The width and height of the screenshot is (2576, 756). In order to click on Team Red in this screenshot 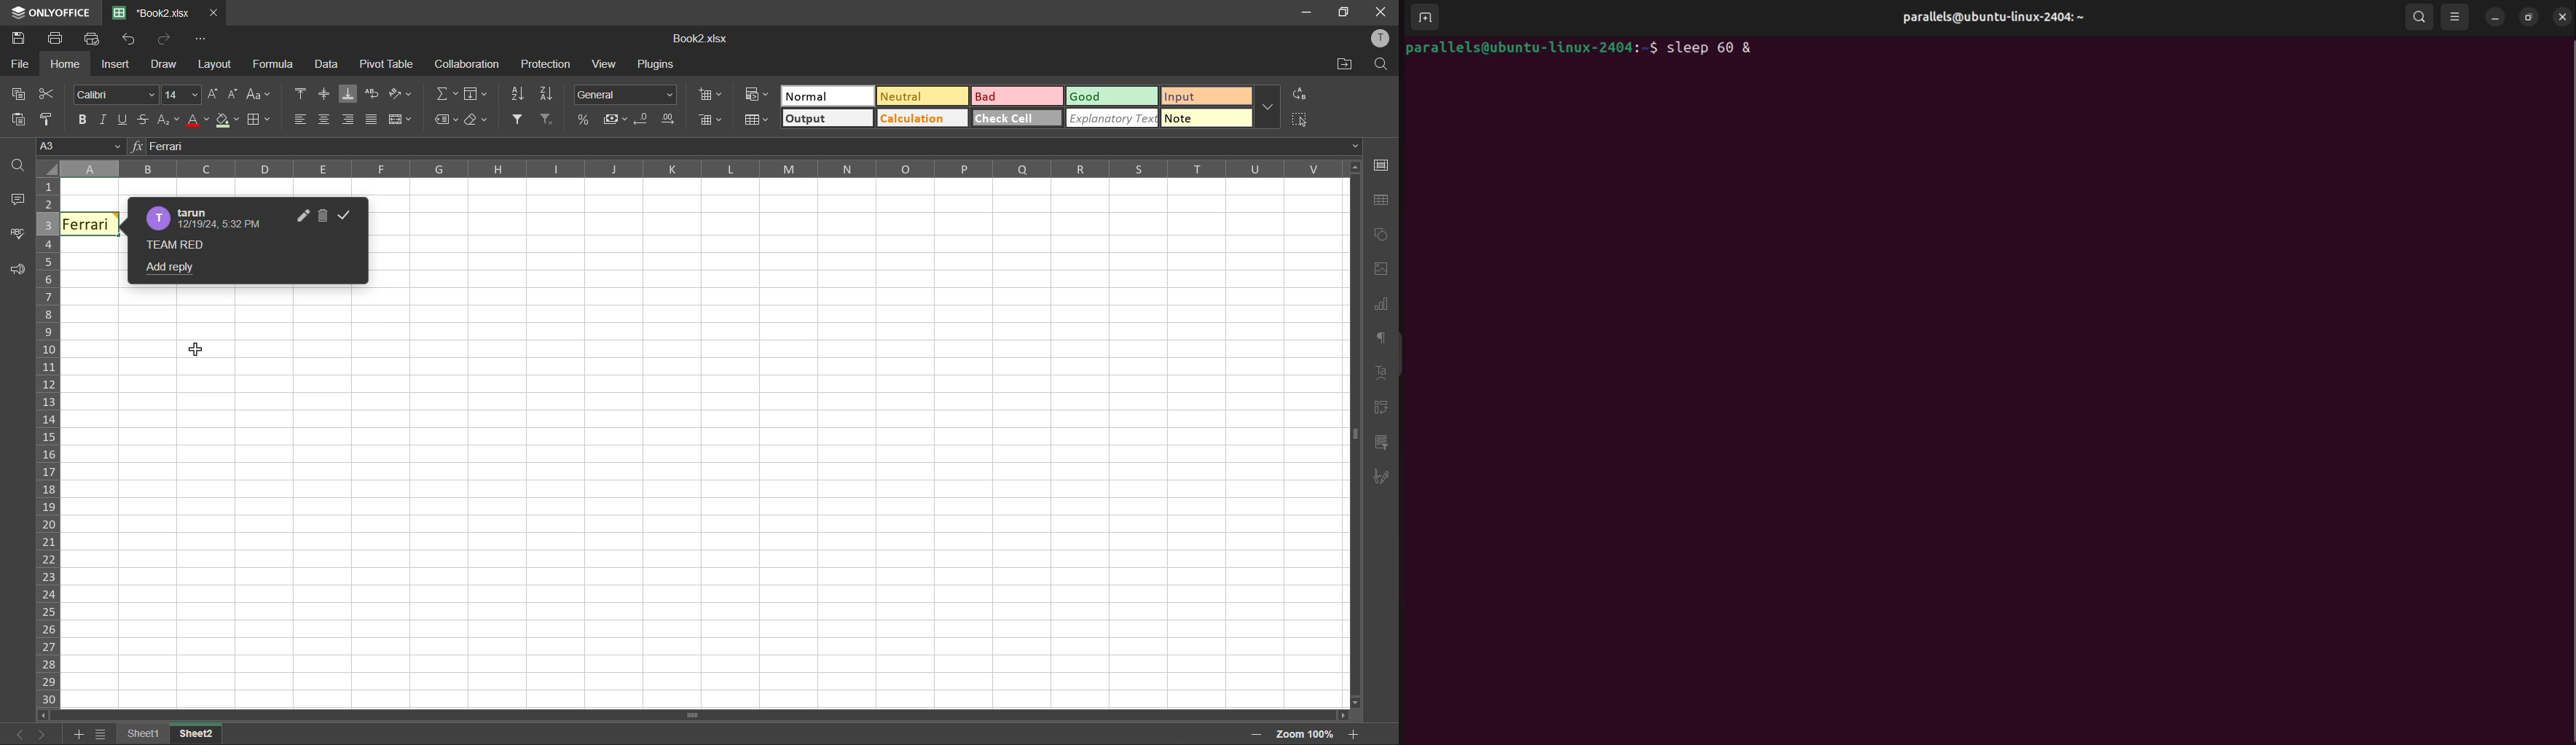, I will do `click(176, 244)`.